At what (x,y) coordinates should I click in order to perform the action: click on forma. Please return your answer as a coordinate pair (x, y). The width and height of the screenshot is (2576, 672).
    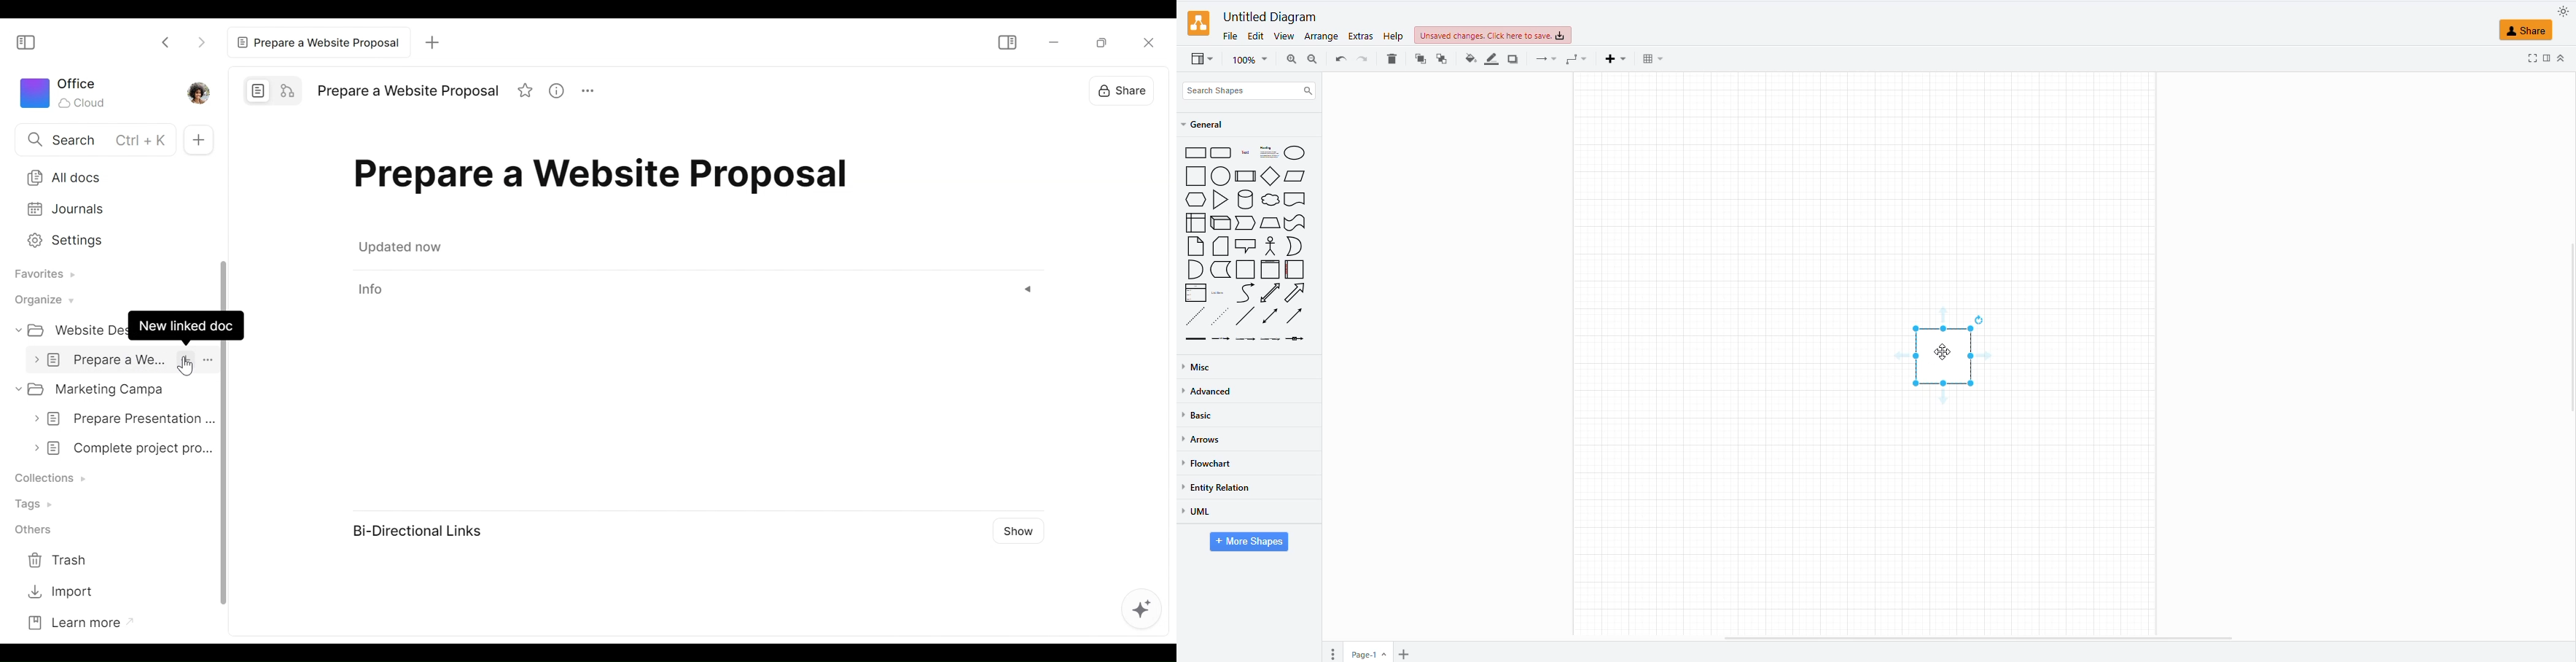
    Looking at the image, I should click on (2532, 57).